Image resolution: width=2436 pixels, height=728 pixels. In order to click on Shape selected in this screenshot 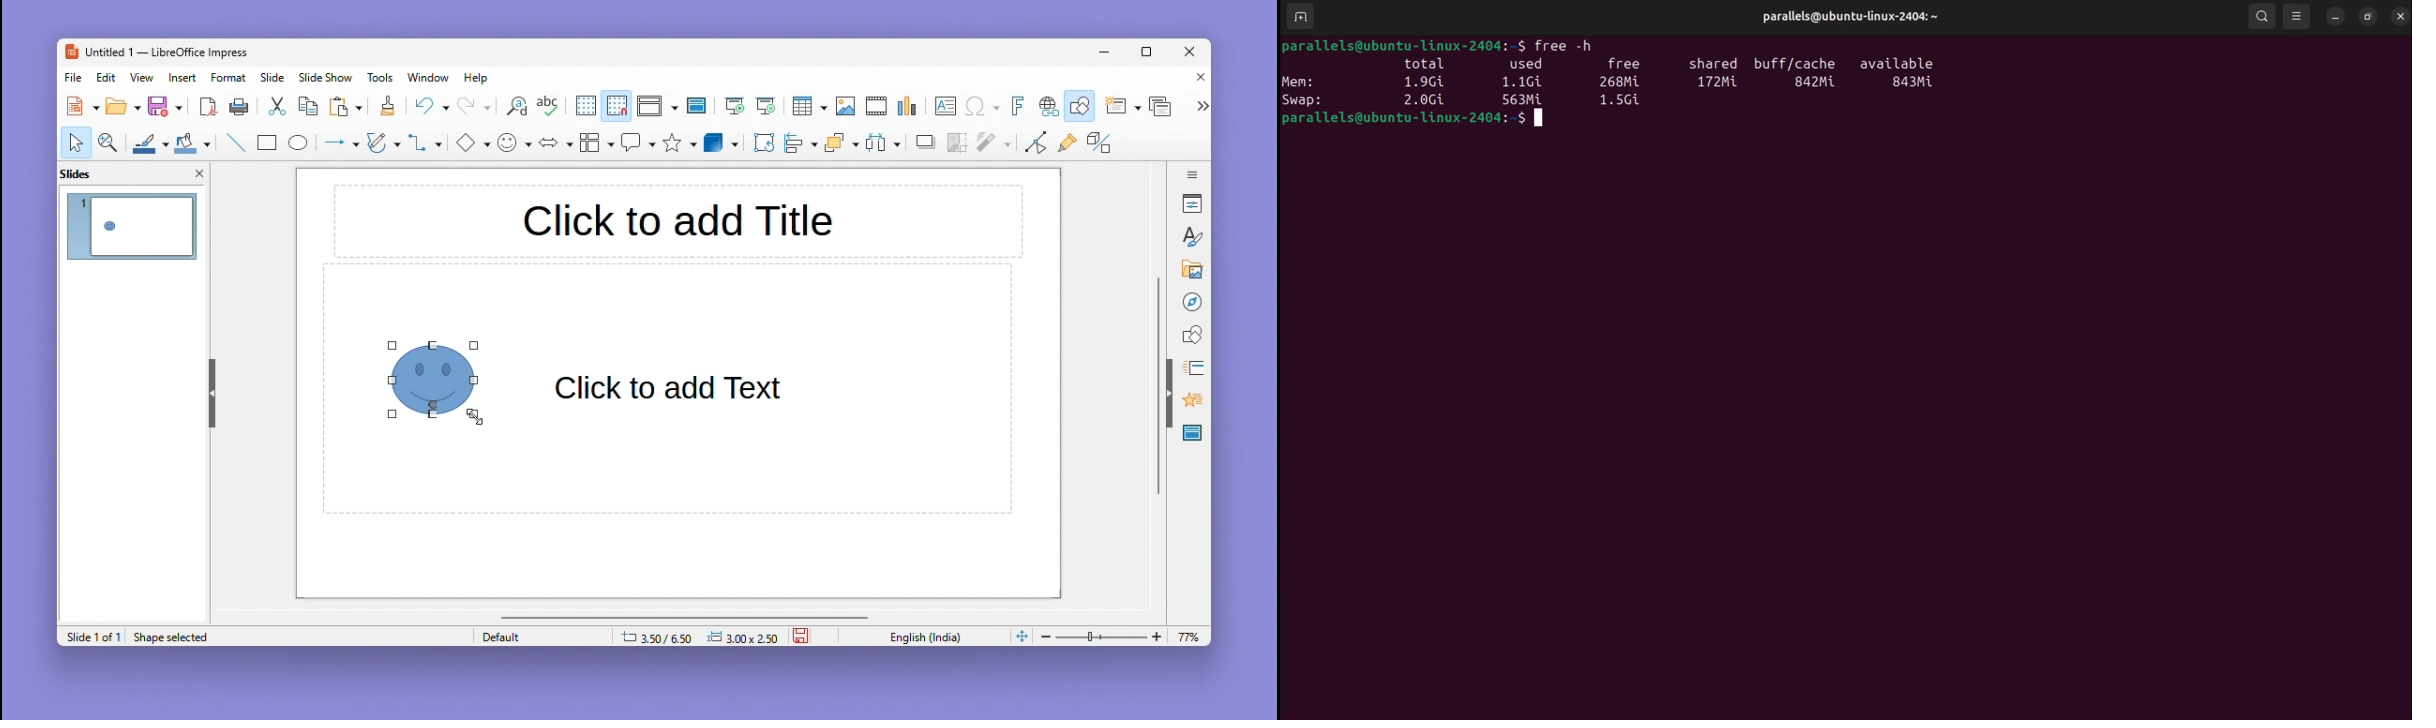, I will do `click(175, 636)`.